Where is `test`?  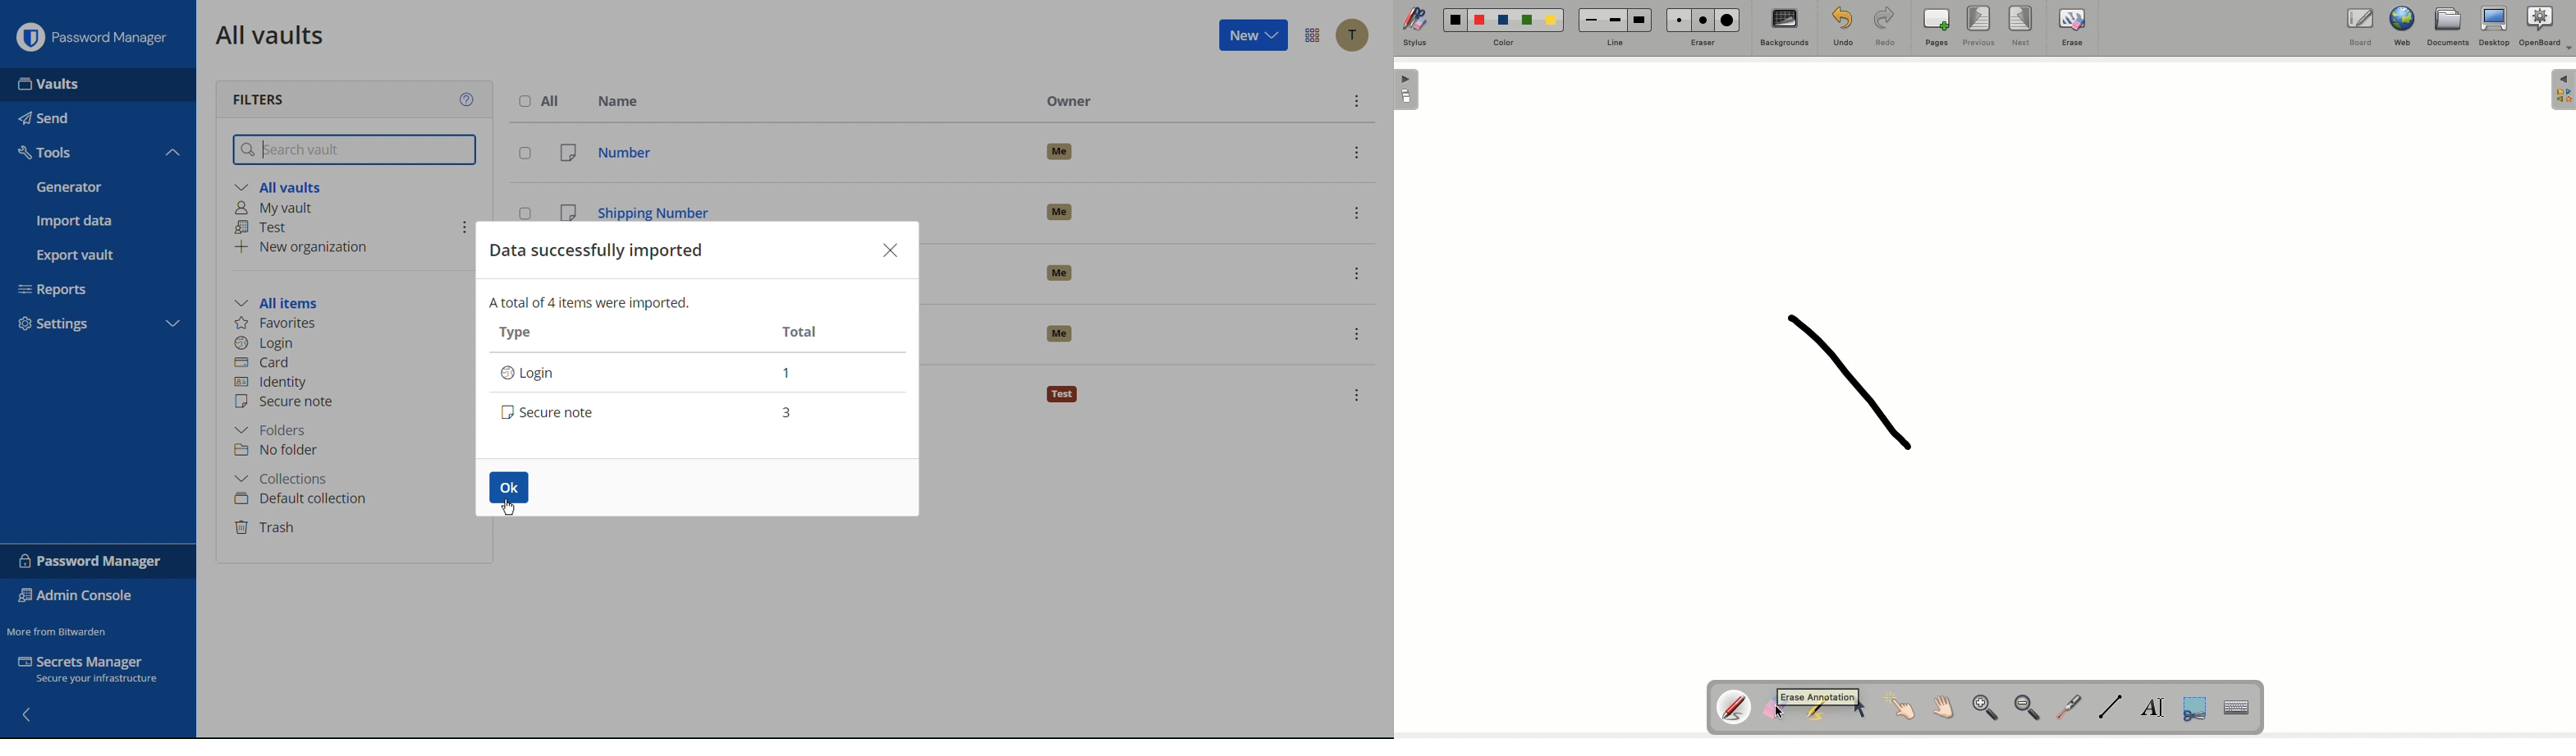 test is located at coordinates (975, 335).